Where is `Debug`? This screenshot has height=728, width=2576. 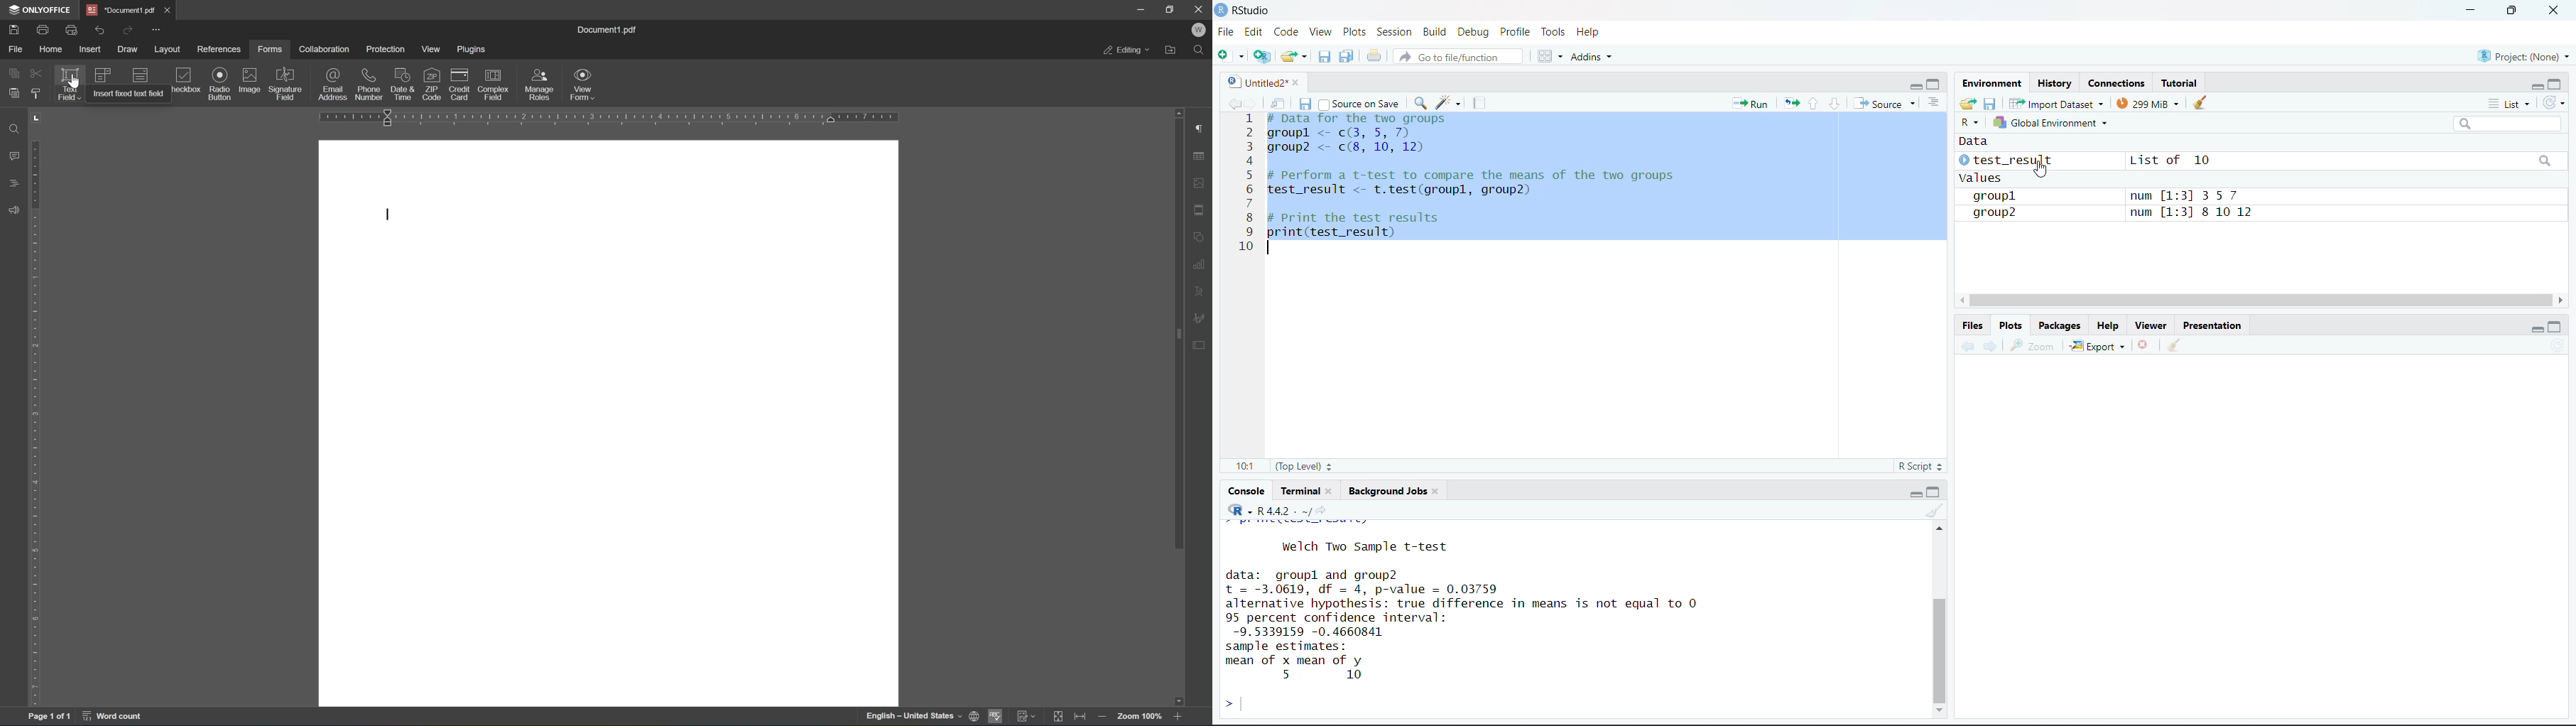
Debug is located at coordinates (1474, 32).